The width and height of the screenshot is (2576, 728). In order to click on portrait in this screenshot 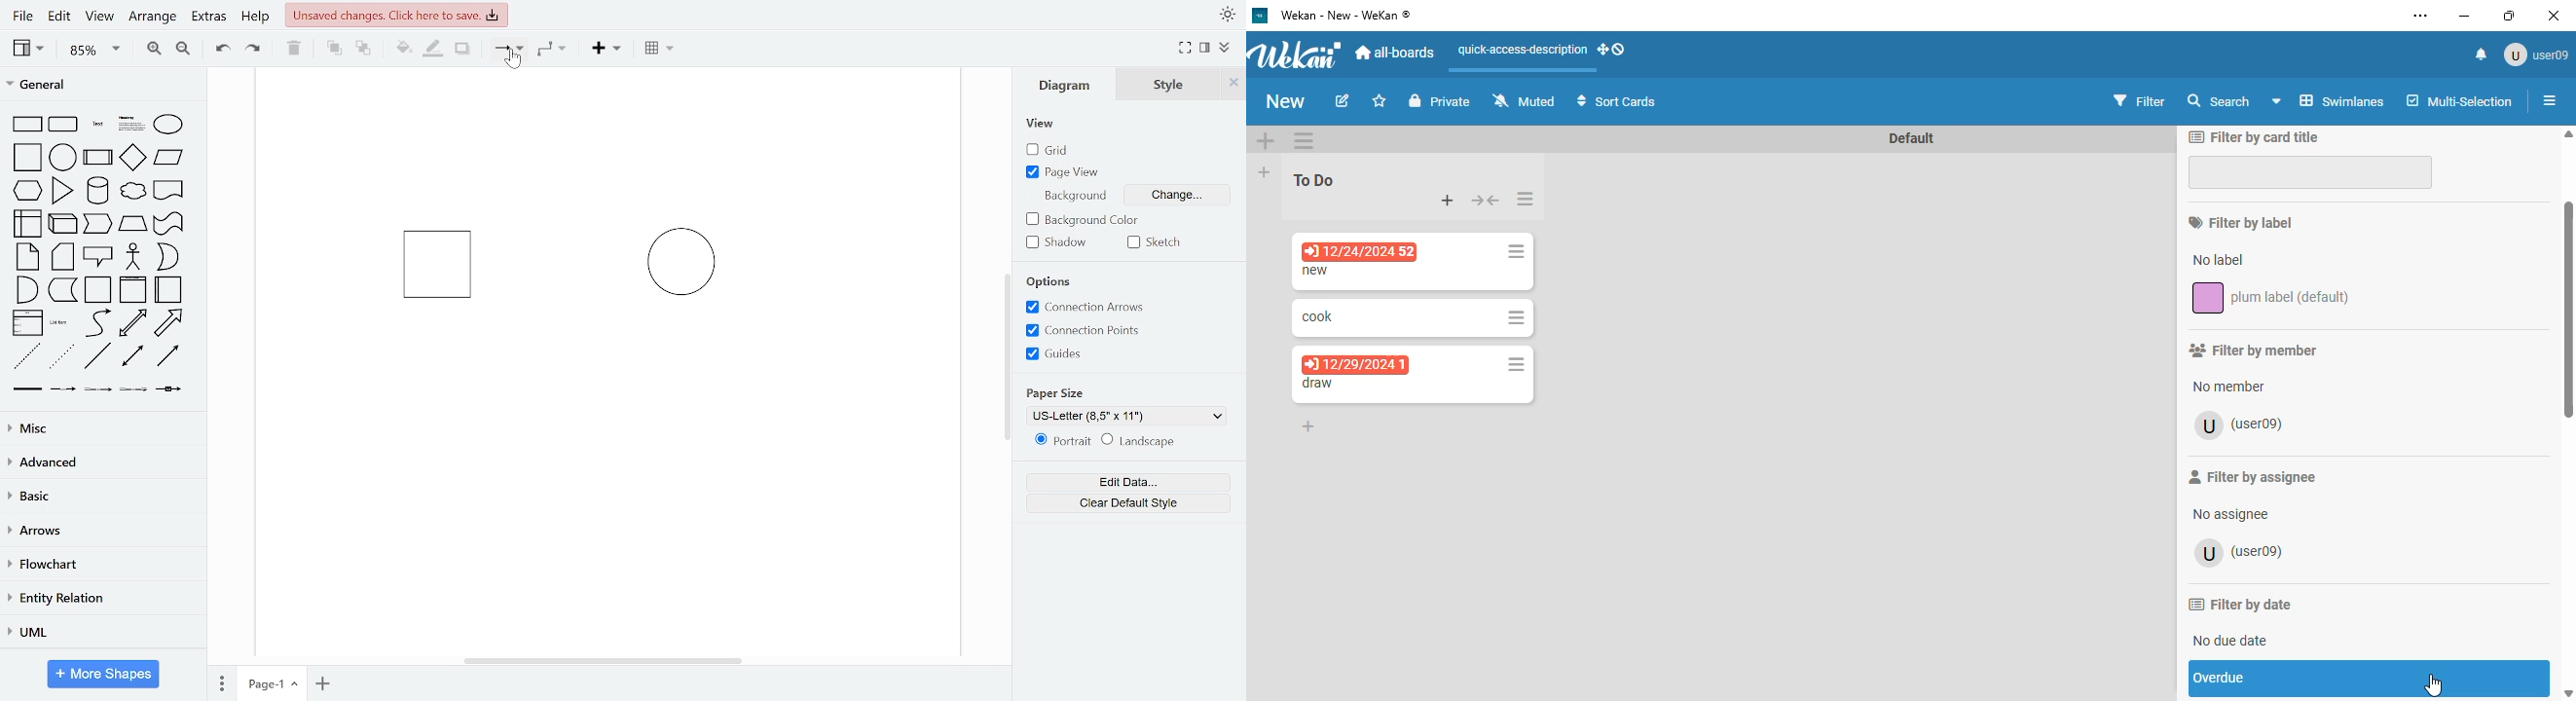, I will do `click(1063, 441)`.